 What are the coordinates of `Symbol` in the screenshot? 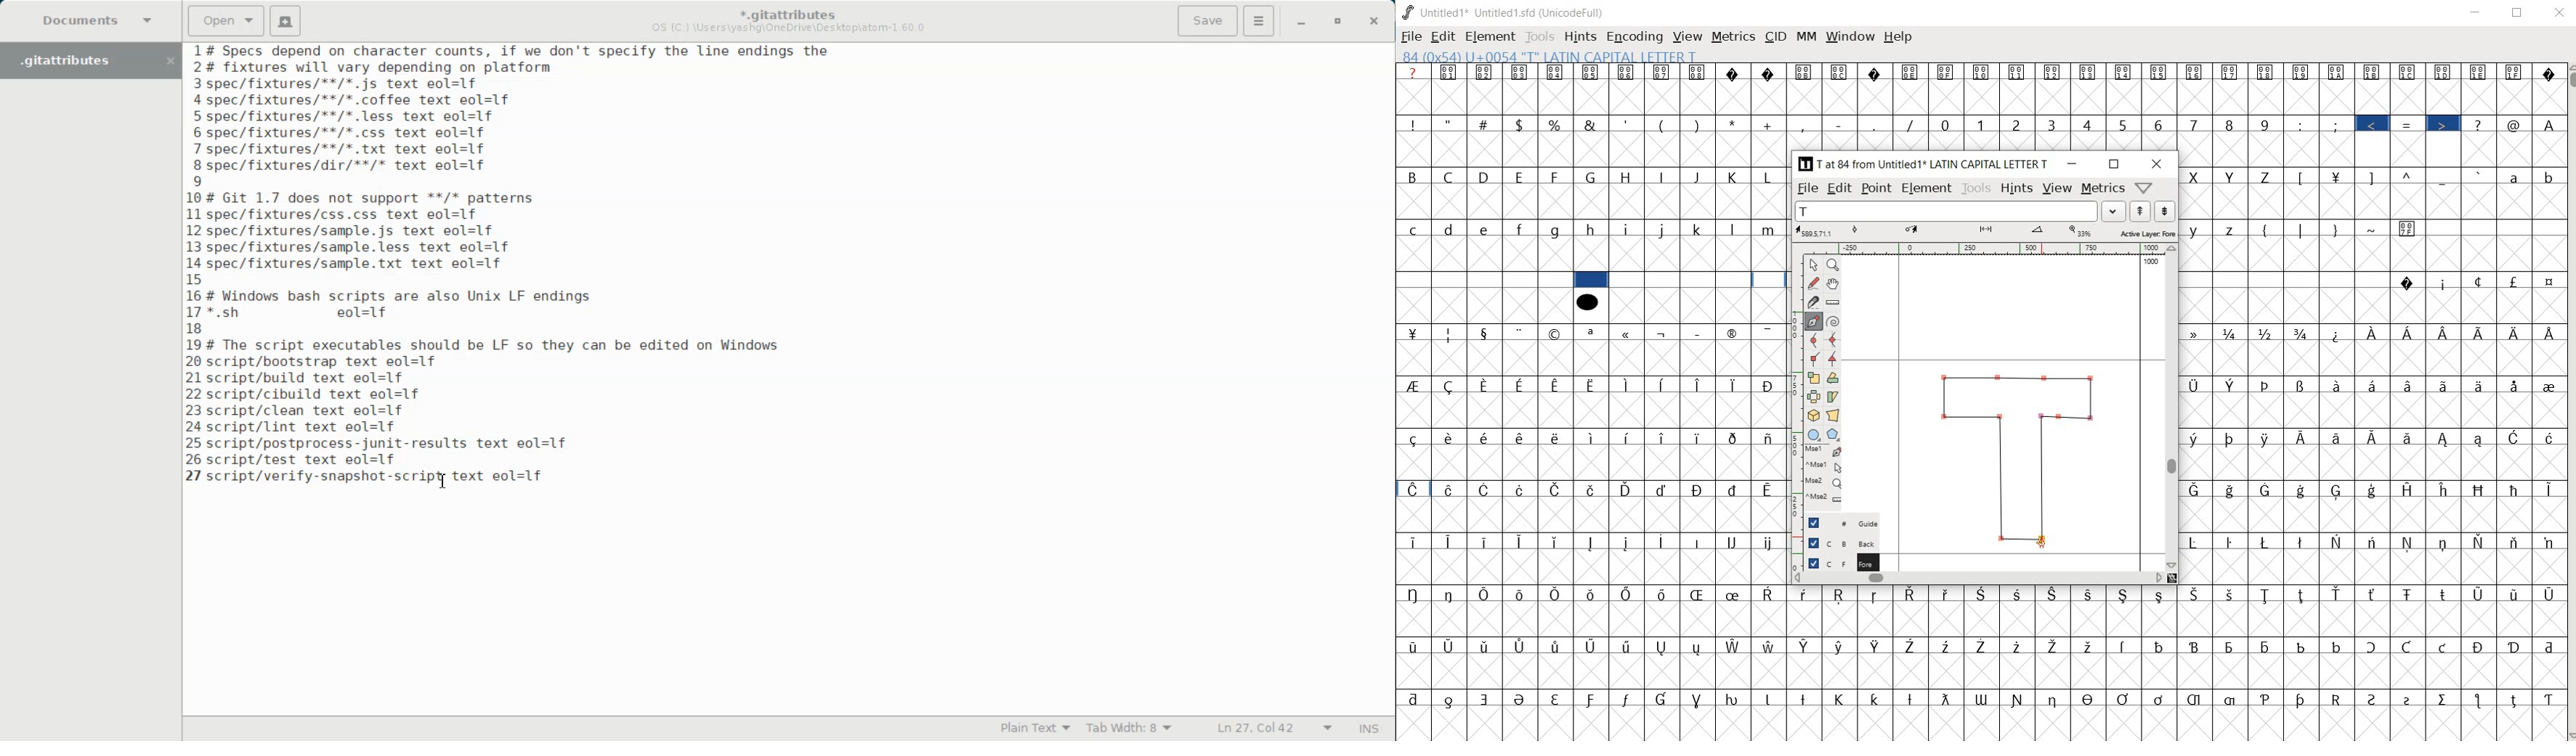 It's located at (2482, 489).